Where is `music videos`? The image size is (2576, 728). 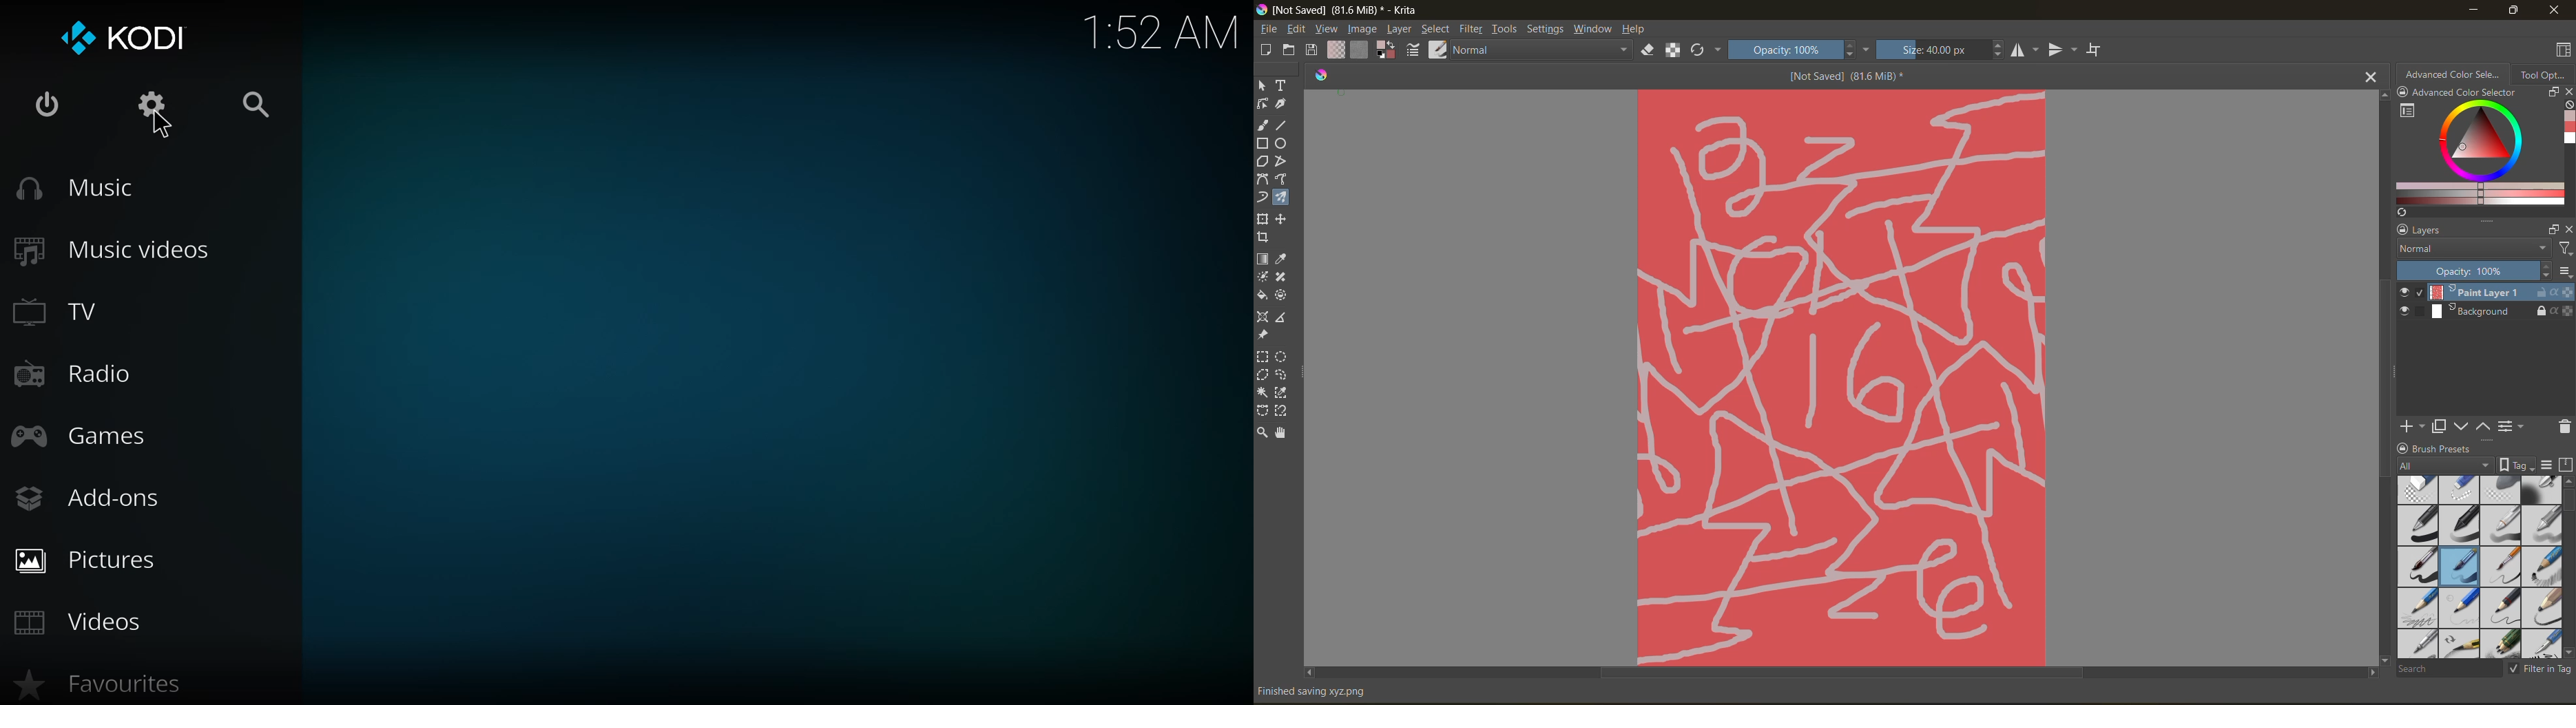 music videos is located at coordinates (118, 249).